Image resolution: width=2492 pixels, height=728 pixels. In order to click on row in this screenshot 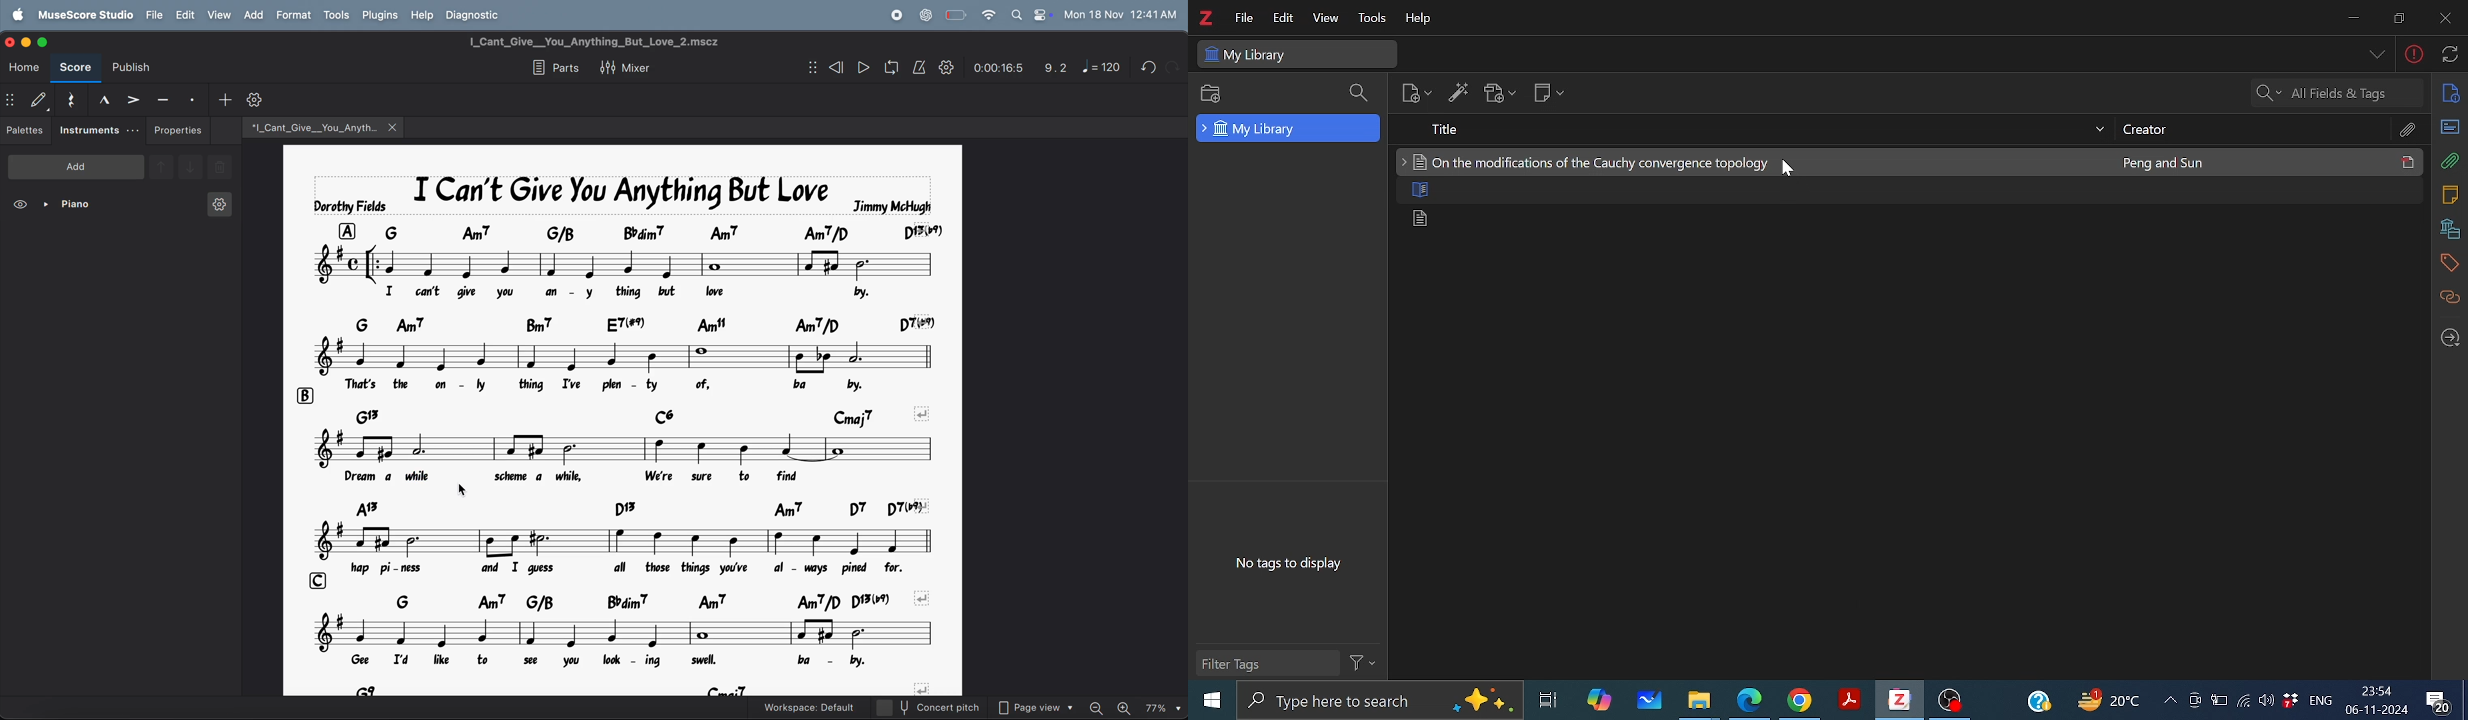, I will do `click(301, 394)`.